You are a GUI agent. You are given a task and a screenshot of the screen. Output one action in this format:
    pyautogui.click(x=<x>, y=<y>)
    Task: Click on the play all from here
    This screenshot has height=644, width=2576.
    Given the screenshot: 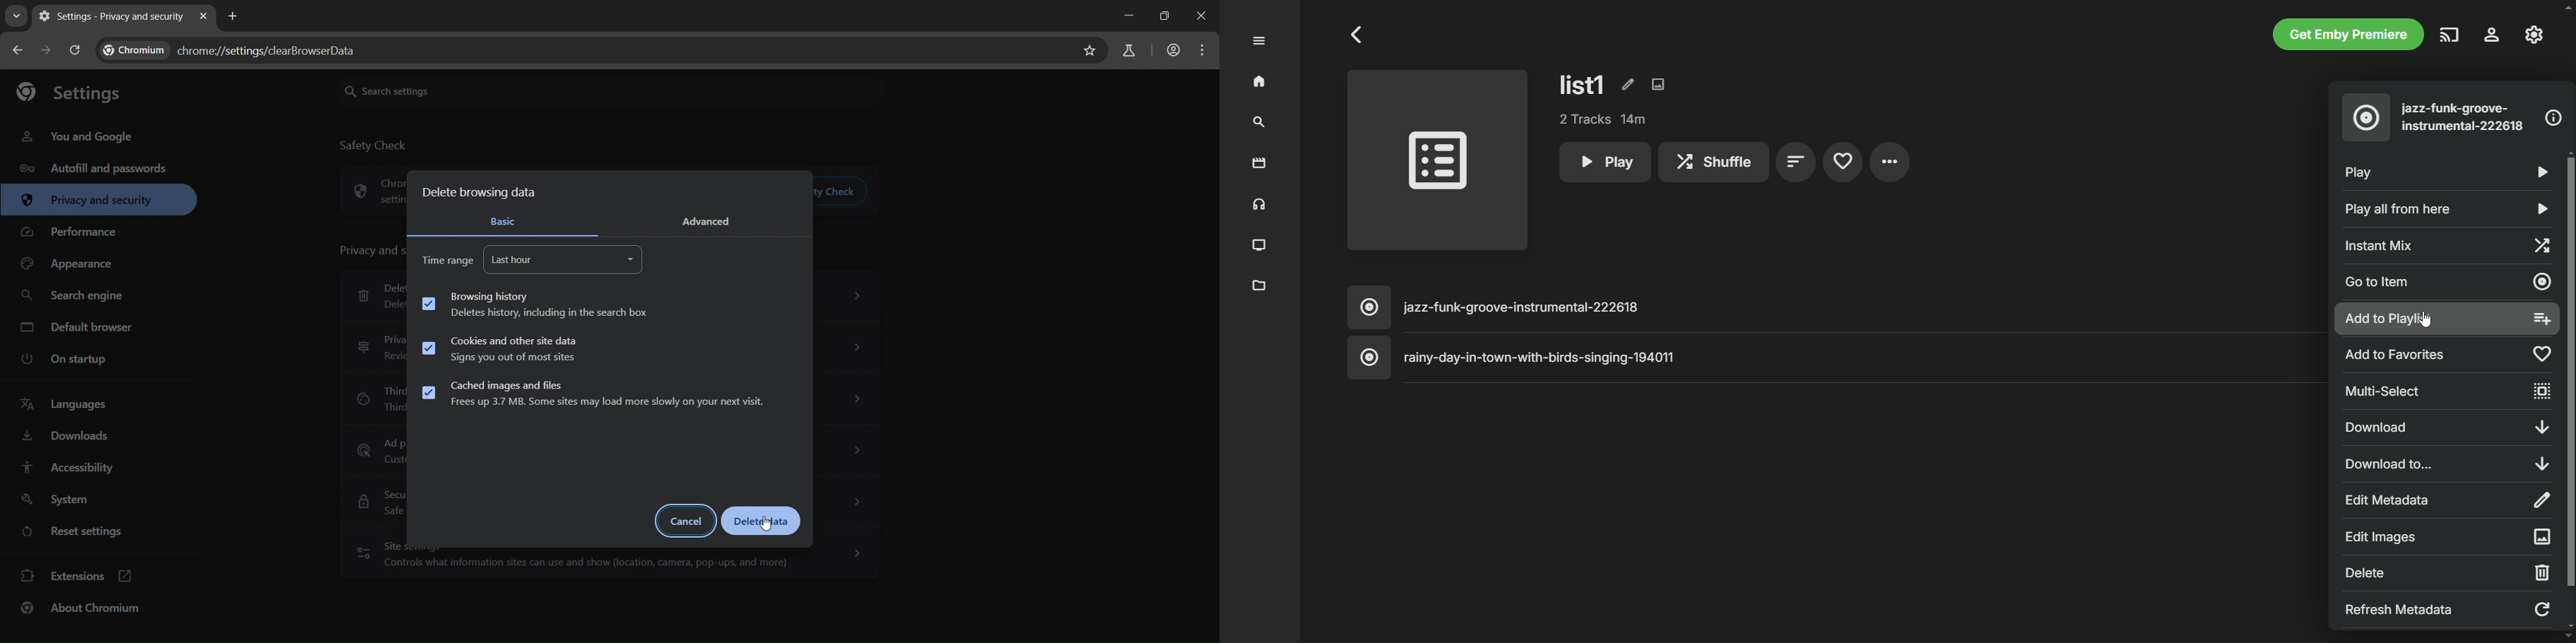 What is the action you would take?
    pyautogui.click(x=2448, y=209)
    